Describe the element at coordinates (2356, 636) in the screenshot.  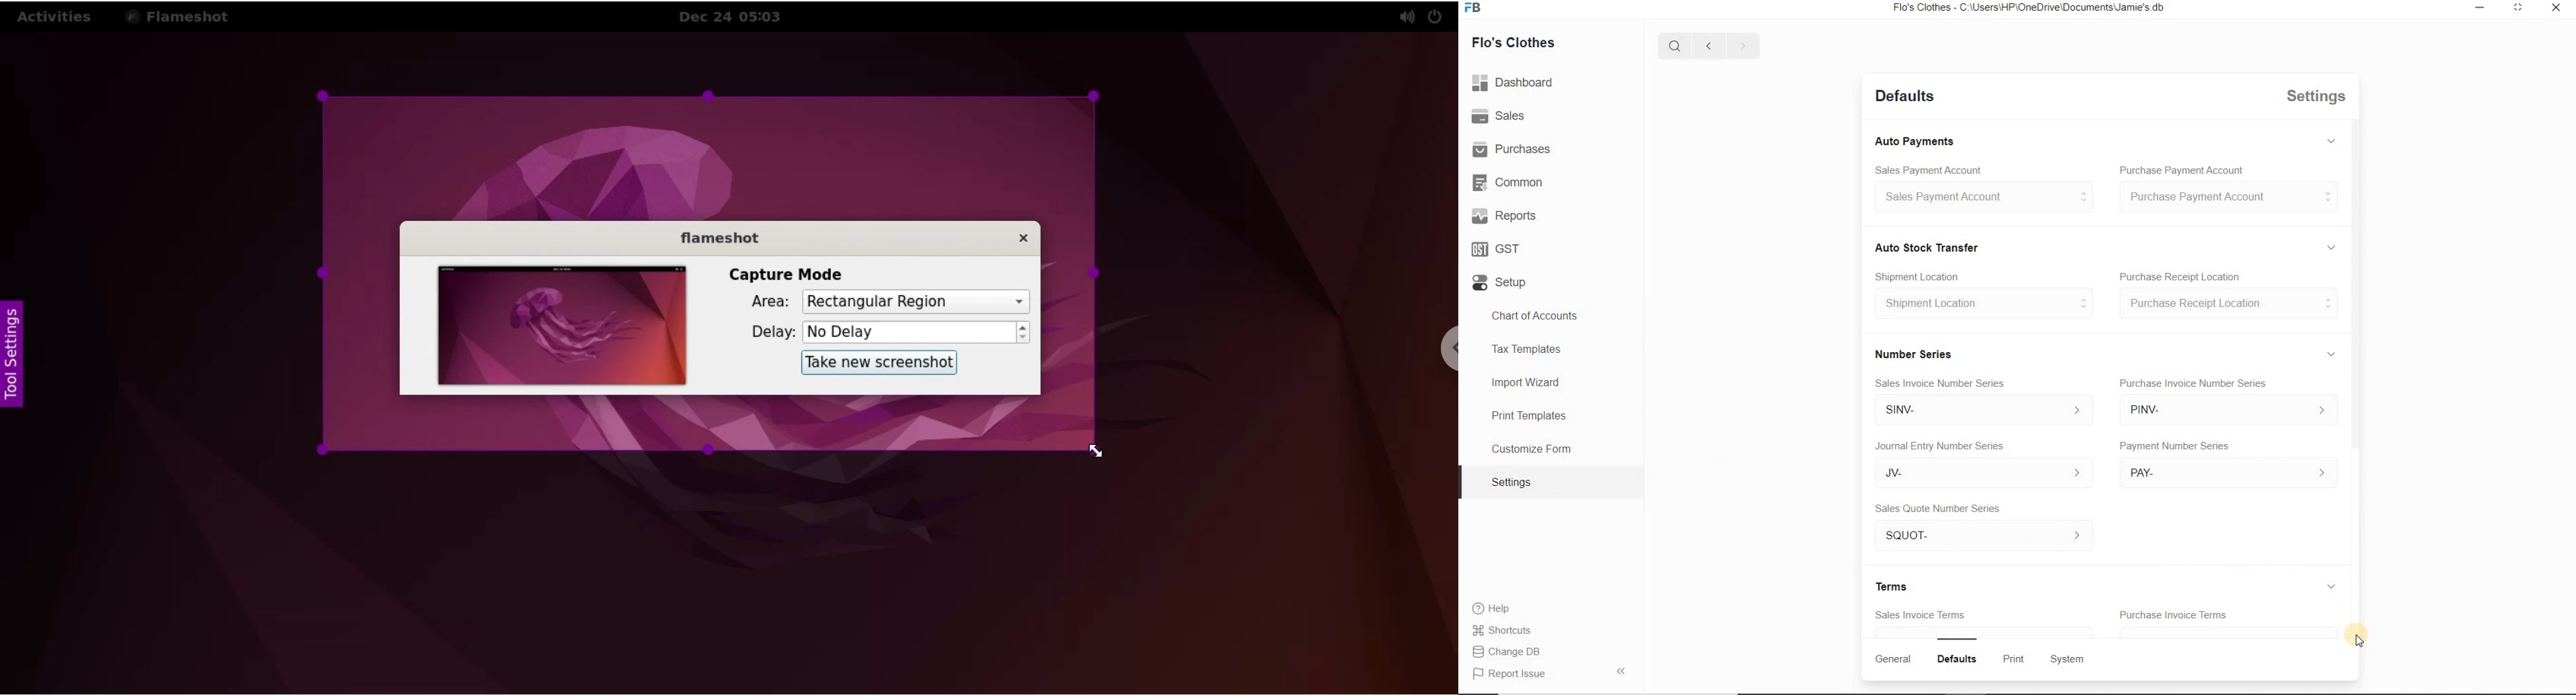
I see `Cursor` at that location.